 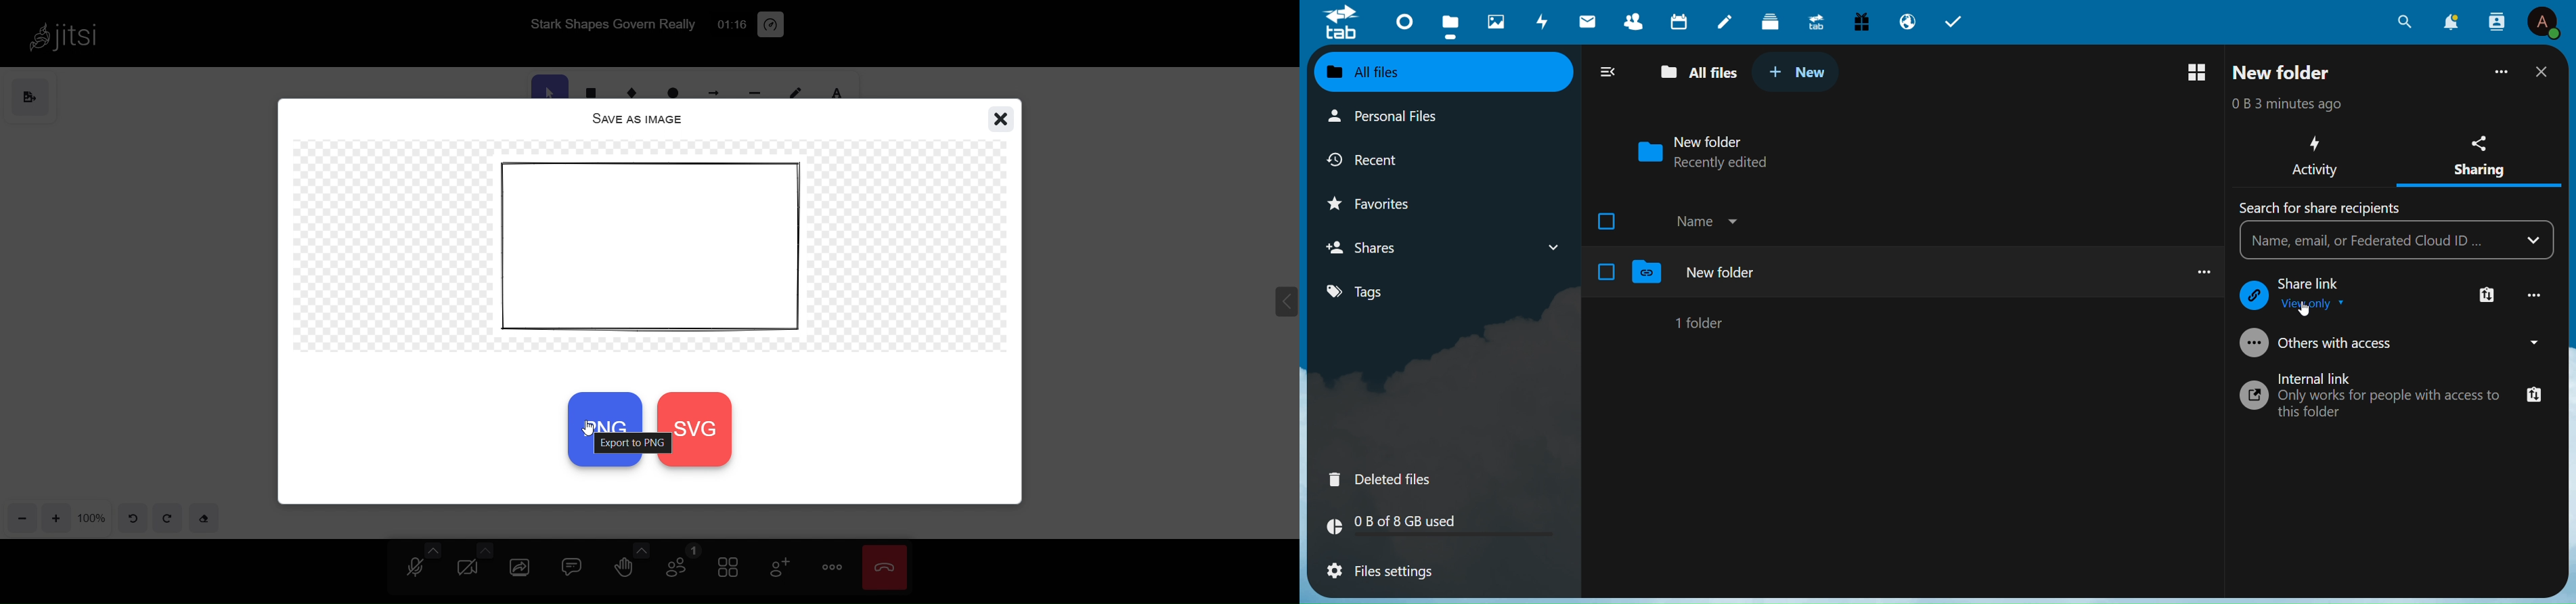 I want to click on More Link Option, so click(x=2488, y=296).